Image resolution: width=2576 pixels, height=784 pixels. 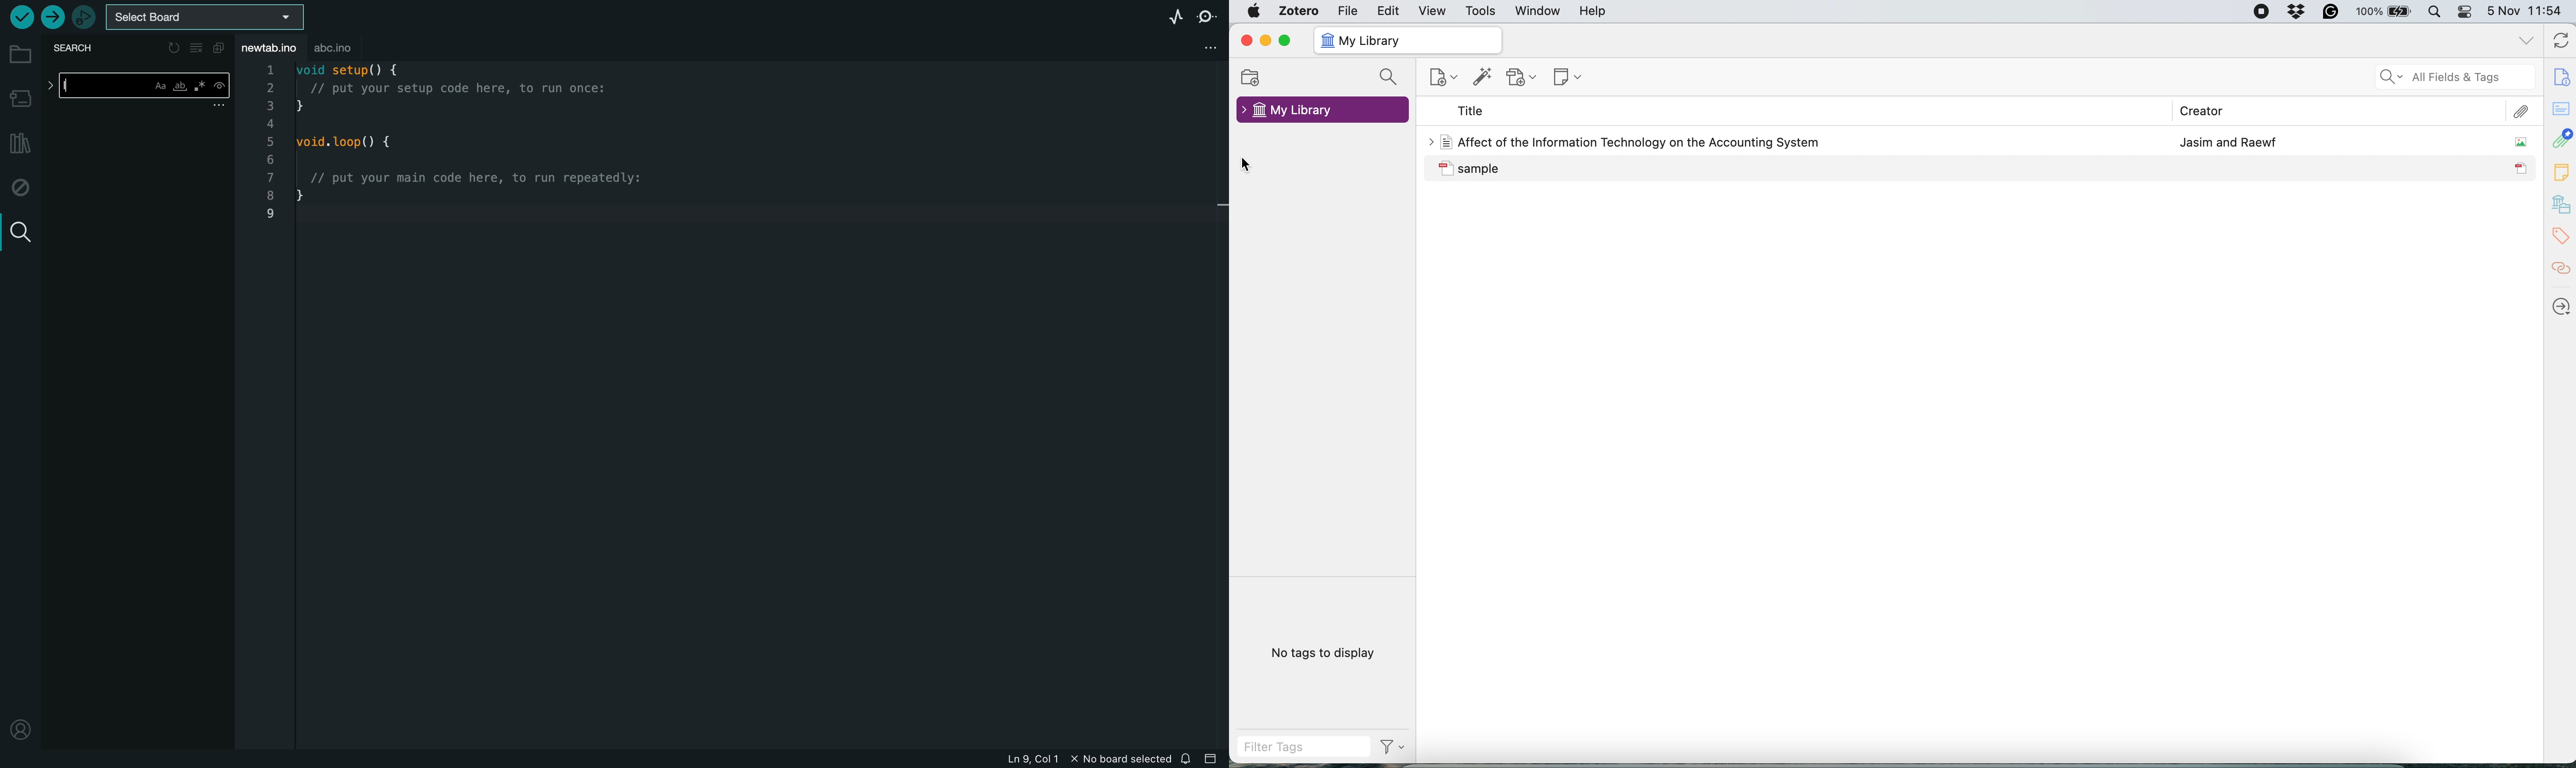 I want to click on help, so click(x=1594, y=12).